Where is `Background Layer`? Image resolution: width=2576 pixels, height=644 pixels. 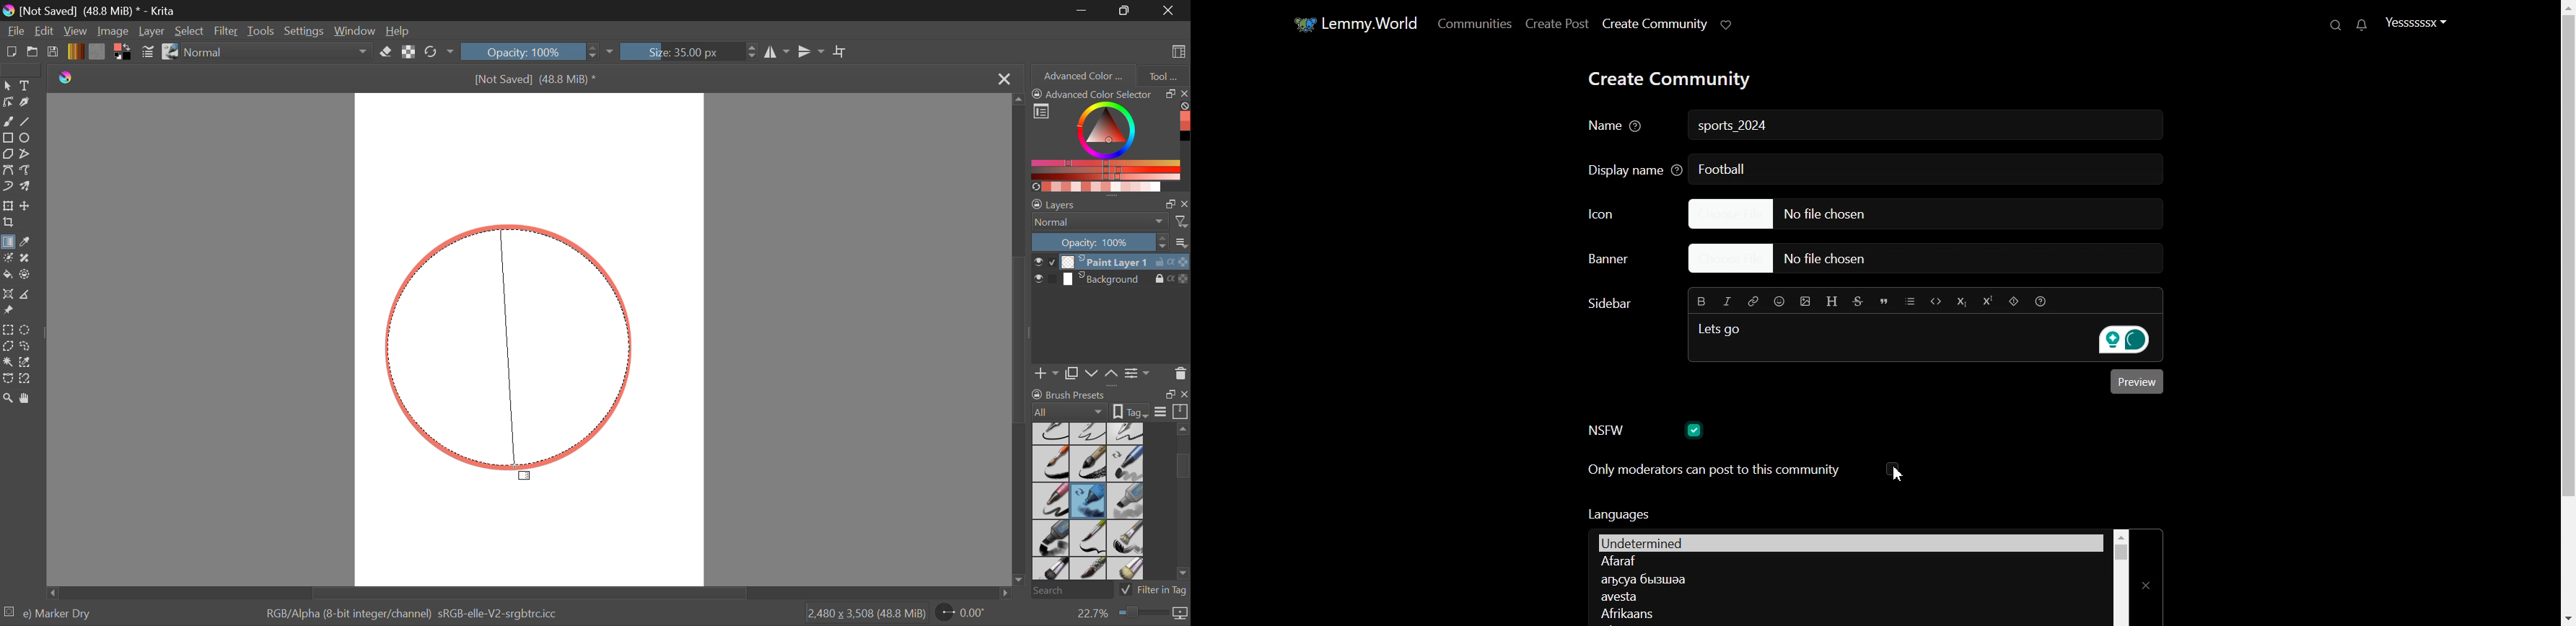 Background Layer is located at coordinates (1110, 281).